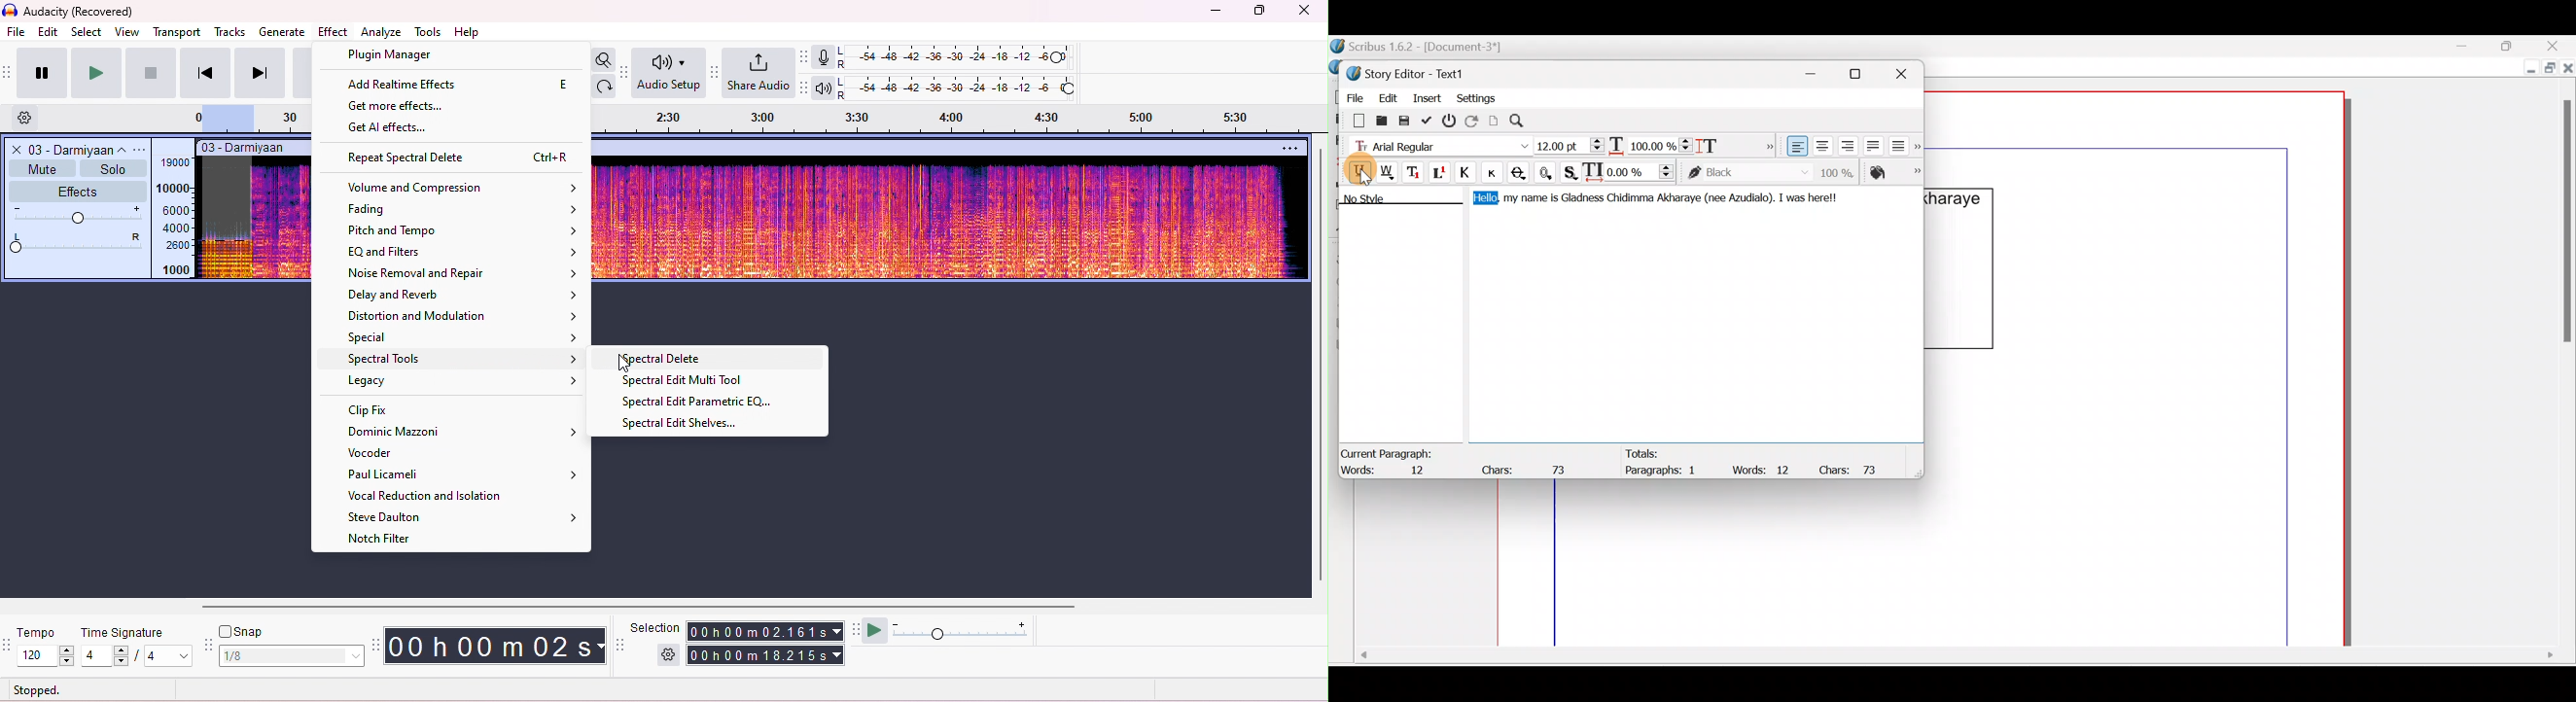  Describe the element at coordinates (463, 158) in the screenshot. I see `repeat spectral delete` at that location.